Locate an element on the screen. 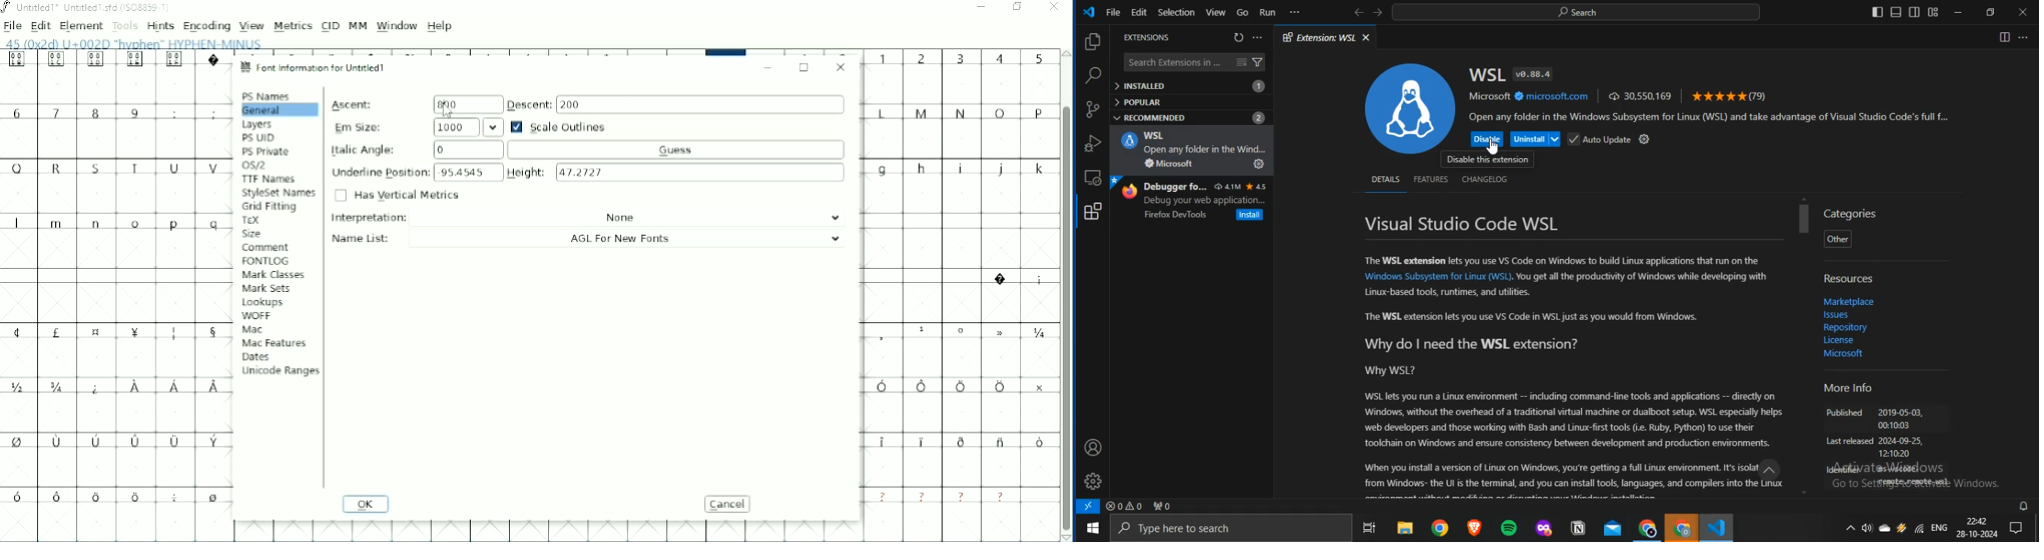 The height and width of the screenshot is (560, 2044). Disable this extension is located at coordinates (1488, 160).